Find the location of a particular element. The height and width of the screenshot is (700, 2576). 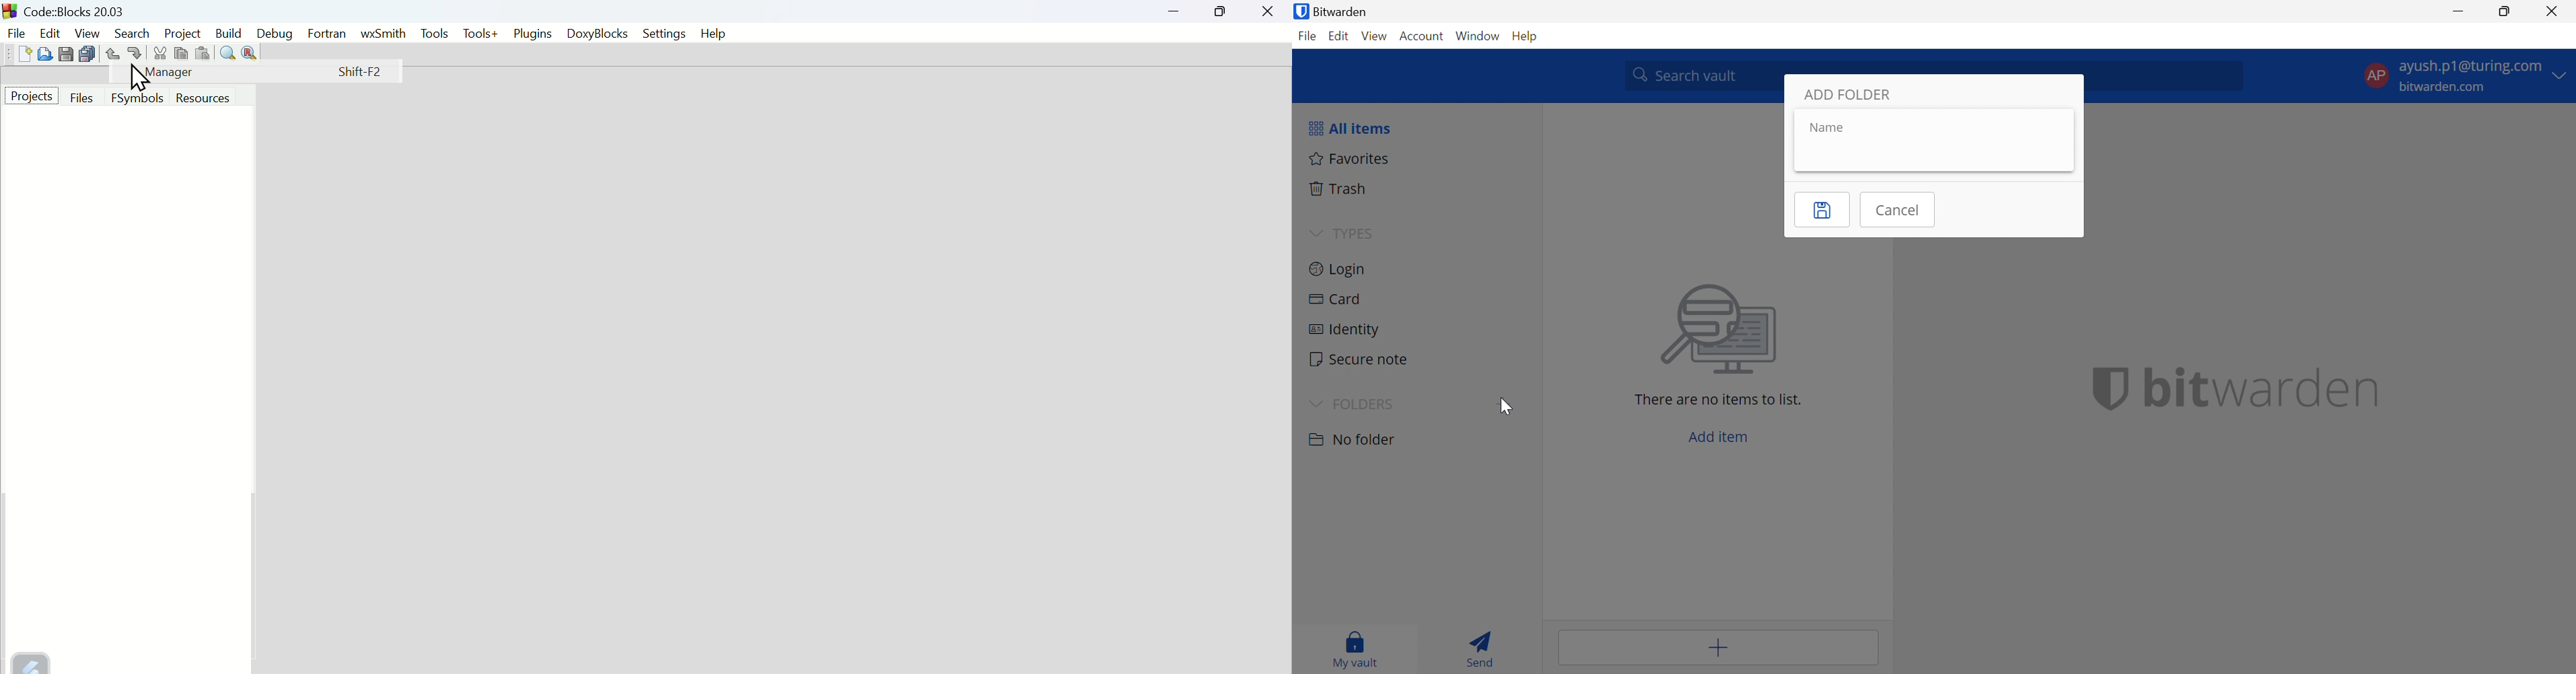

Cursor is located at coordinates (1507, 406).